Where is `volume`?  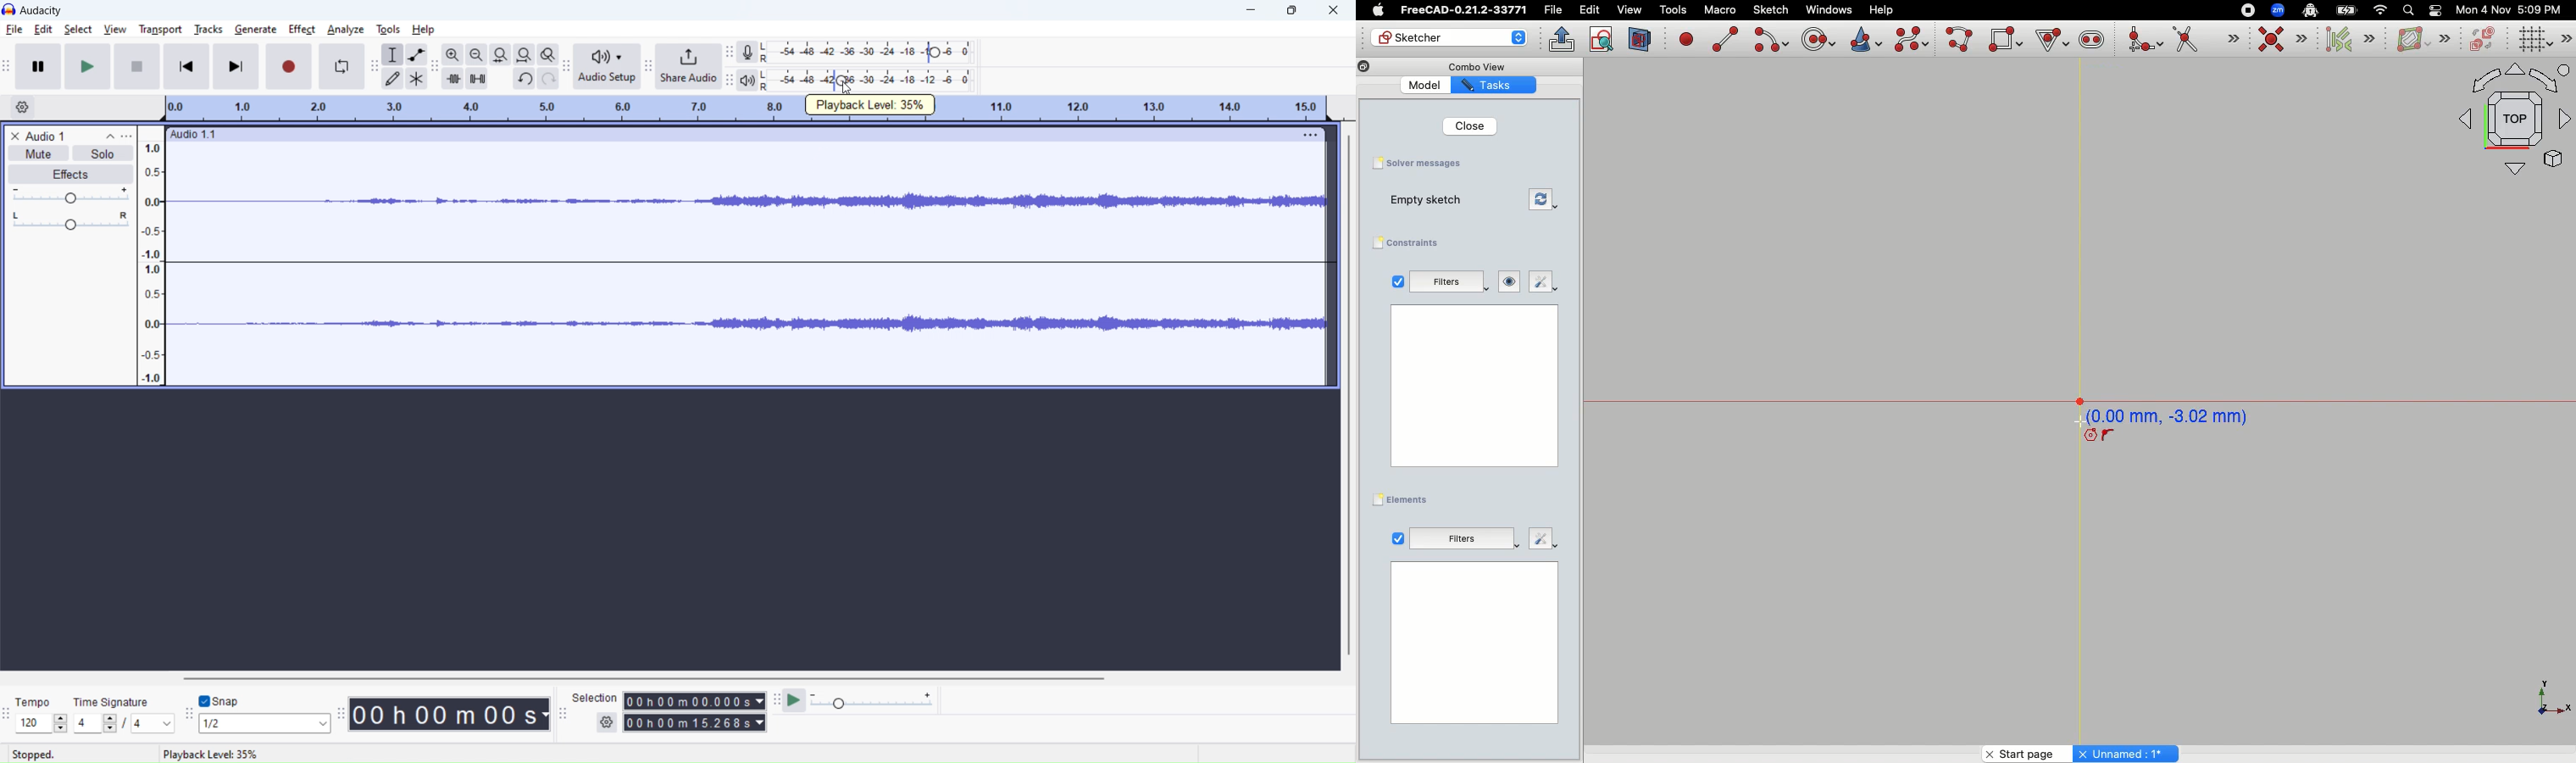
volume is located at coordinates (70, 195).